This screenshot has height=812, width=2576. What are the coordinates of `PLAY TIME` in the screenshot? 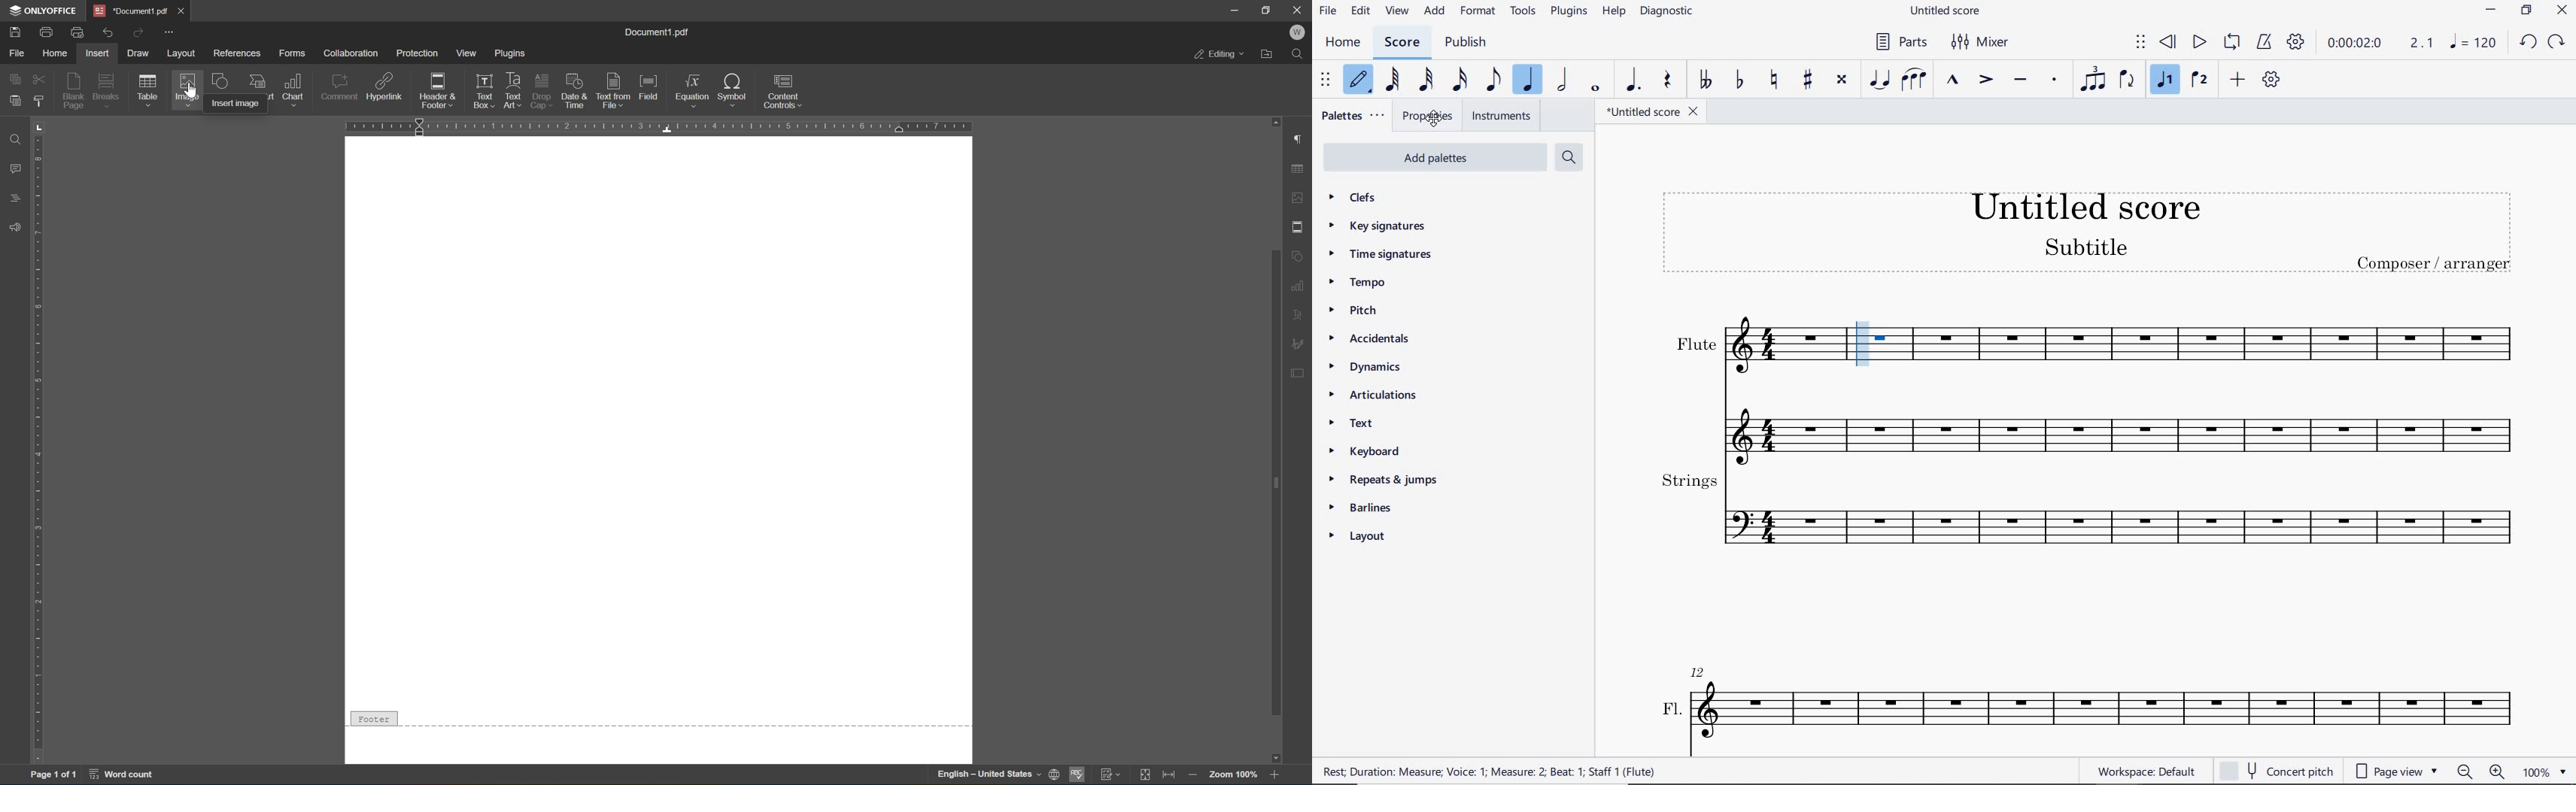 It's located at (2381, 45).